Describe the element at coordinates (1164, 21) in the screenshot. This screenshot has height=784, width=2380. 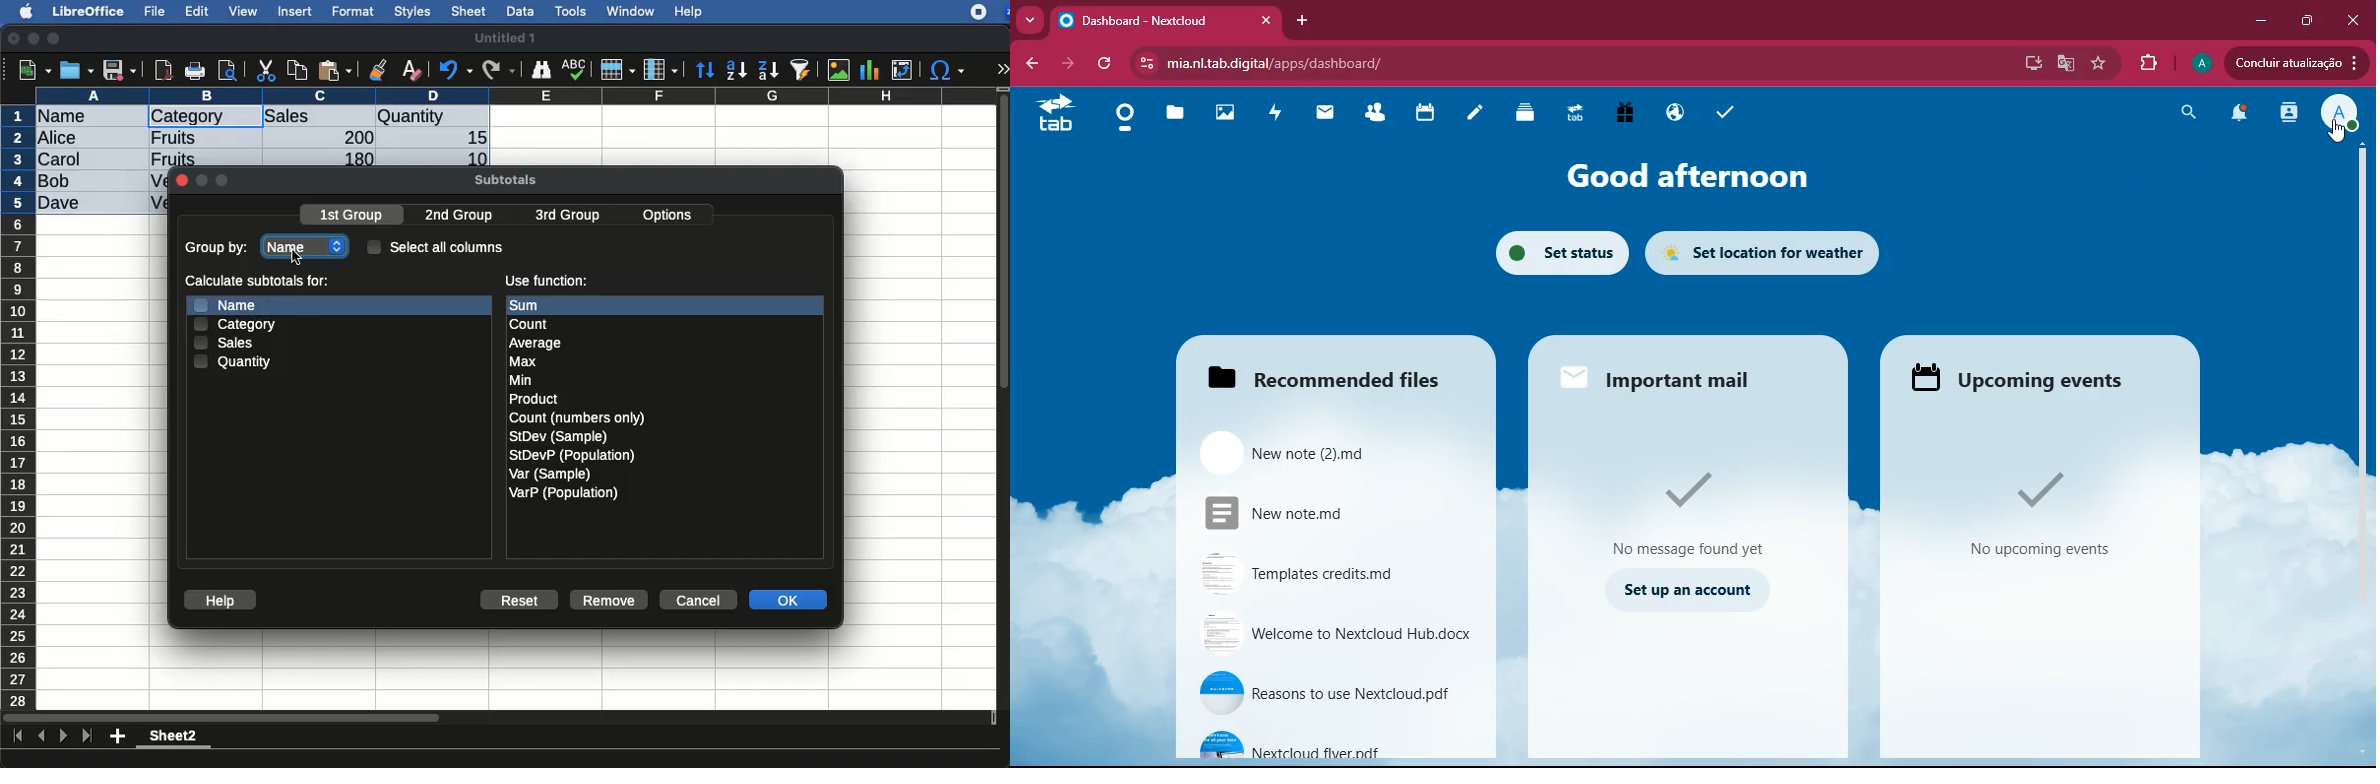
I see `Dashboard - Nextcloud` at that location.